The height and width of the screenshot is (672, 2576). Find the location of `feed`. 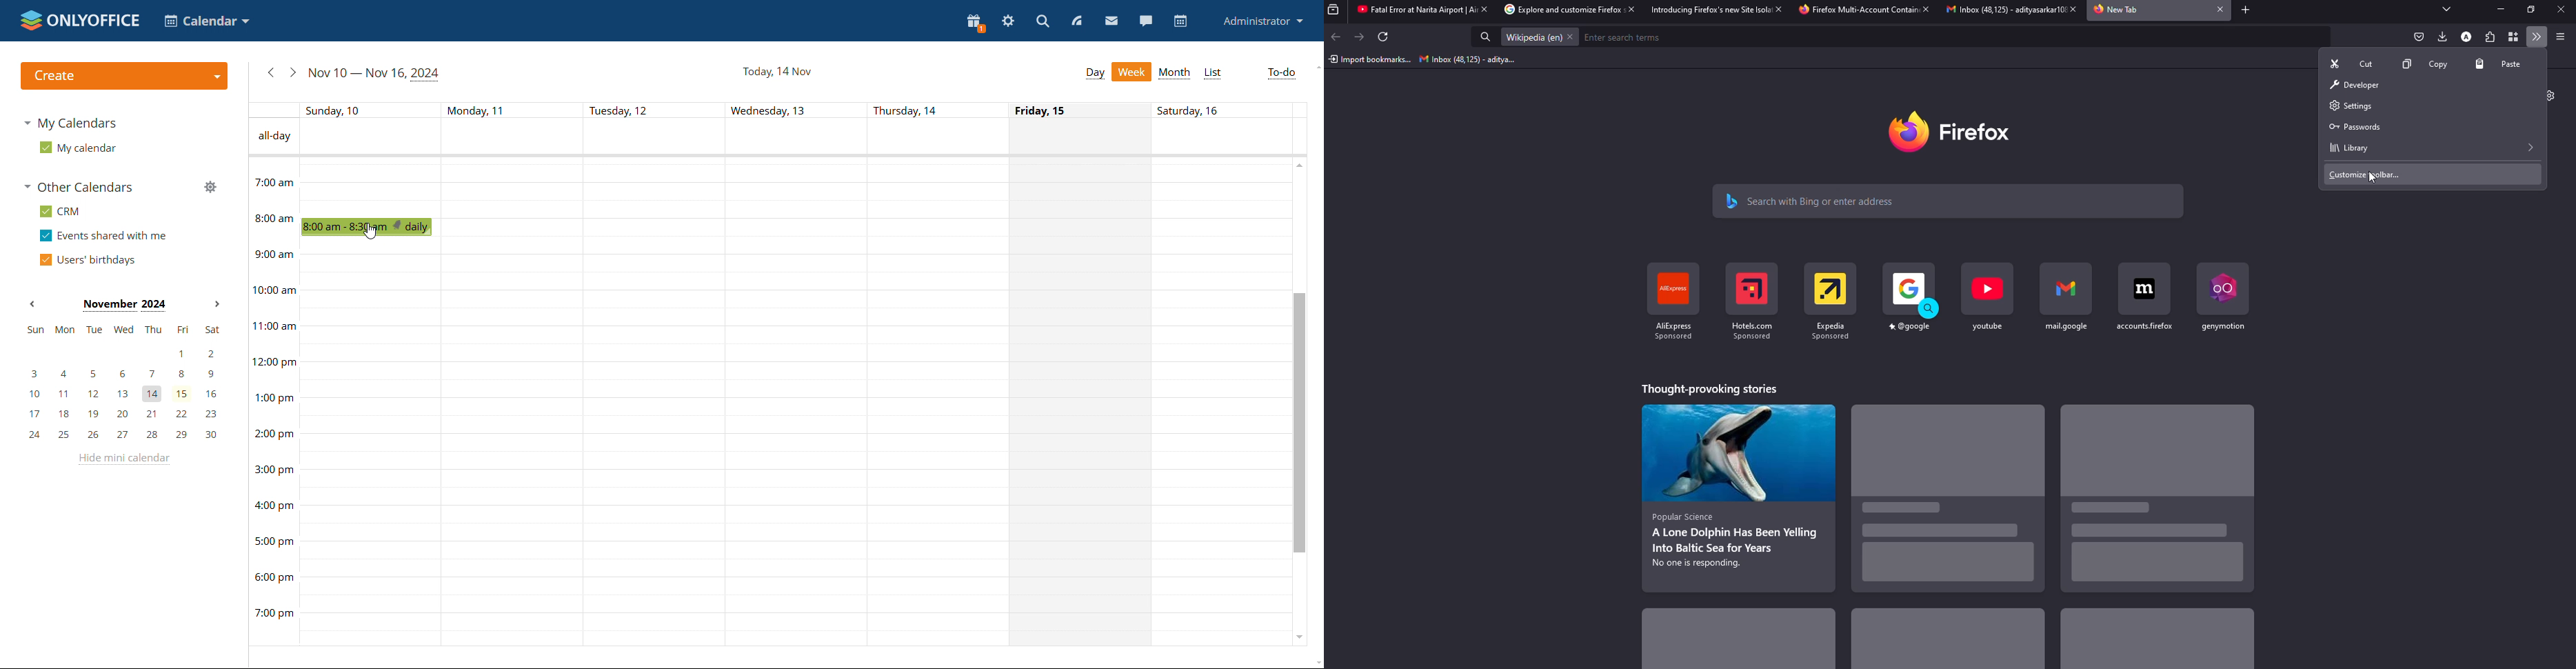

feed is located at coordinates (1076, 21).